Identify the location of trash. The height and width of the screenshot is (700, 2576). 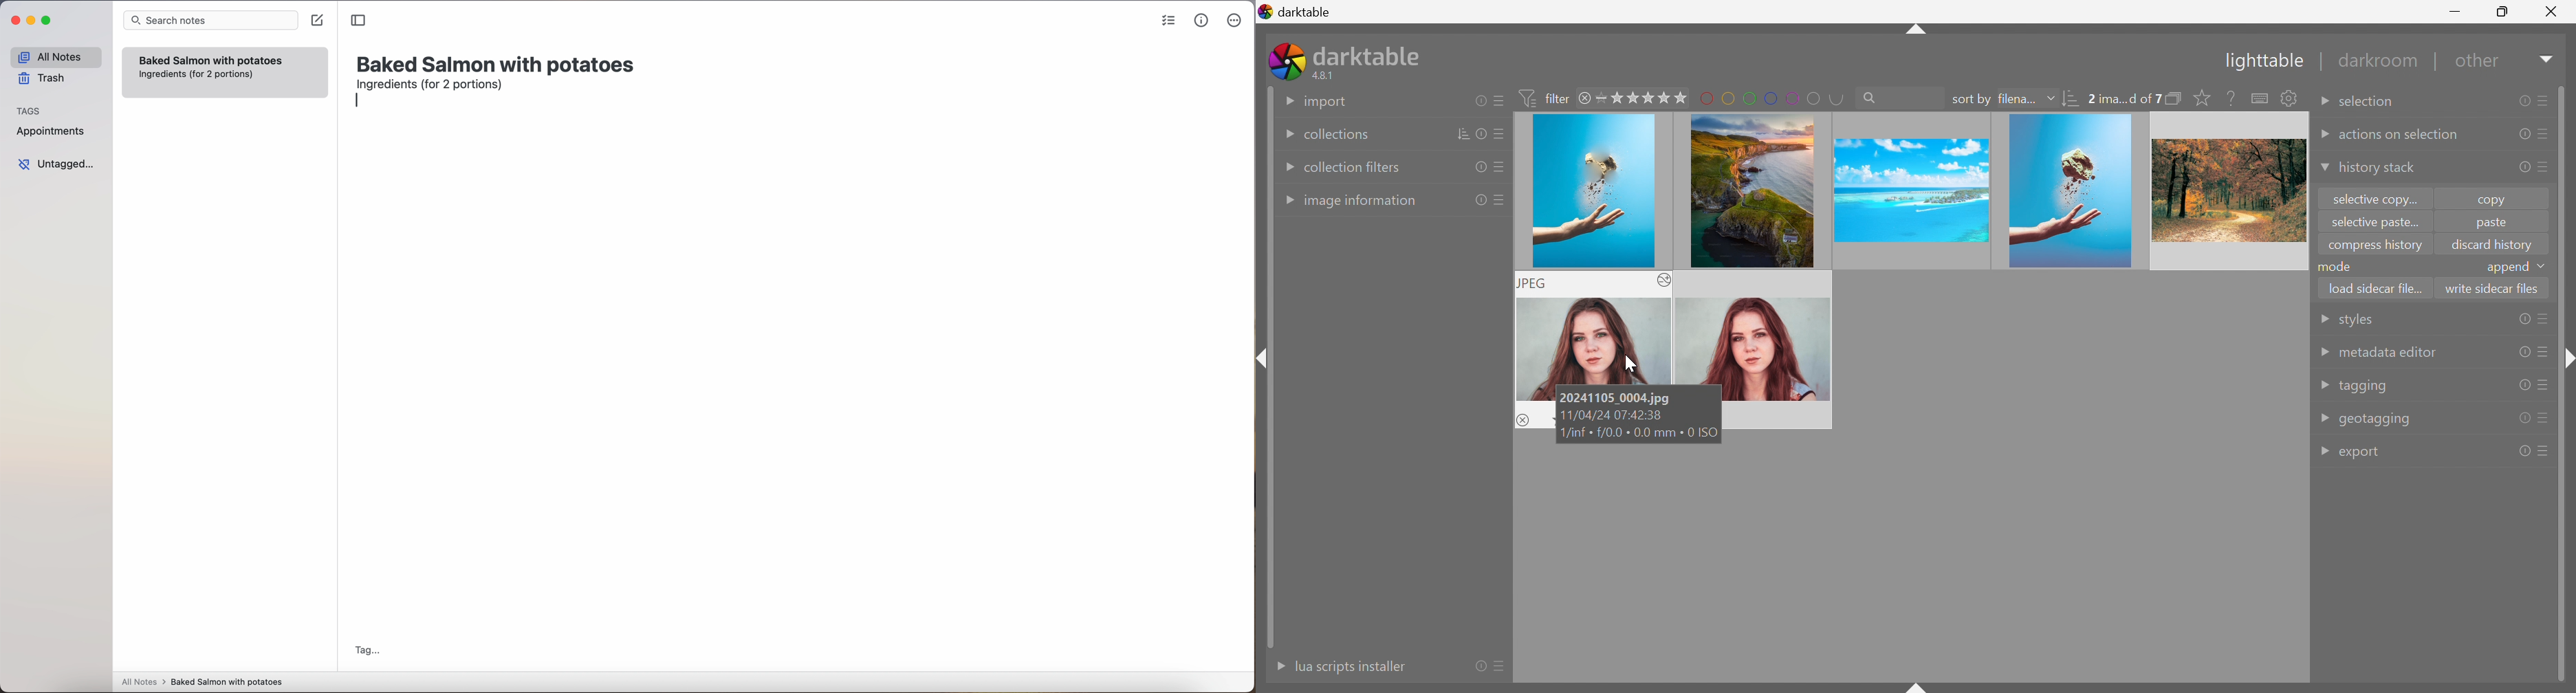
(44, 79).